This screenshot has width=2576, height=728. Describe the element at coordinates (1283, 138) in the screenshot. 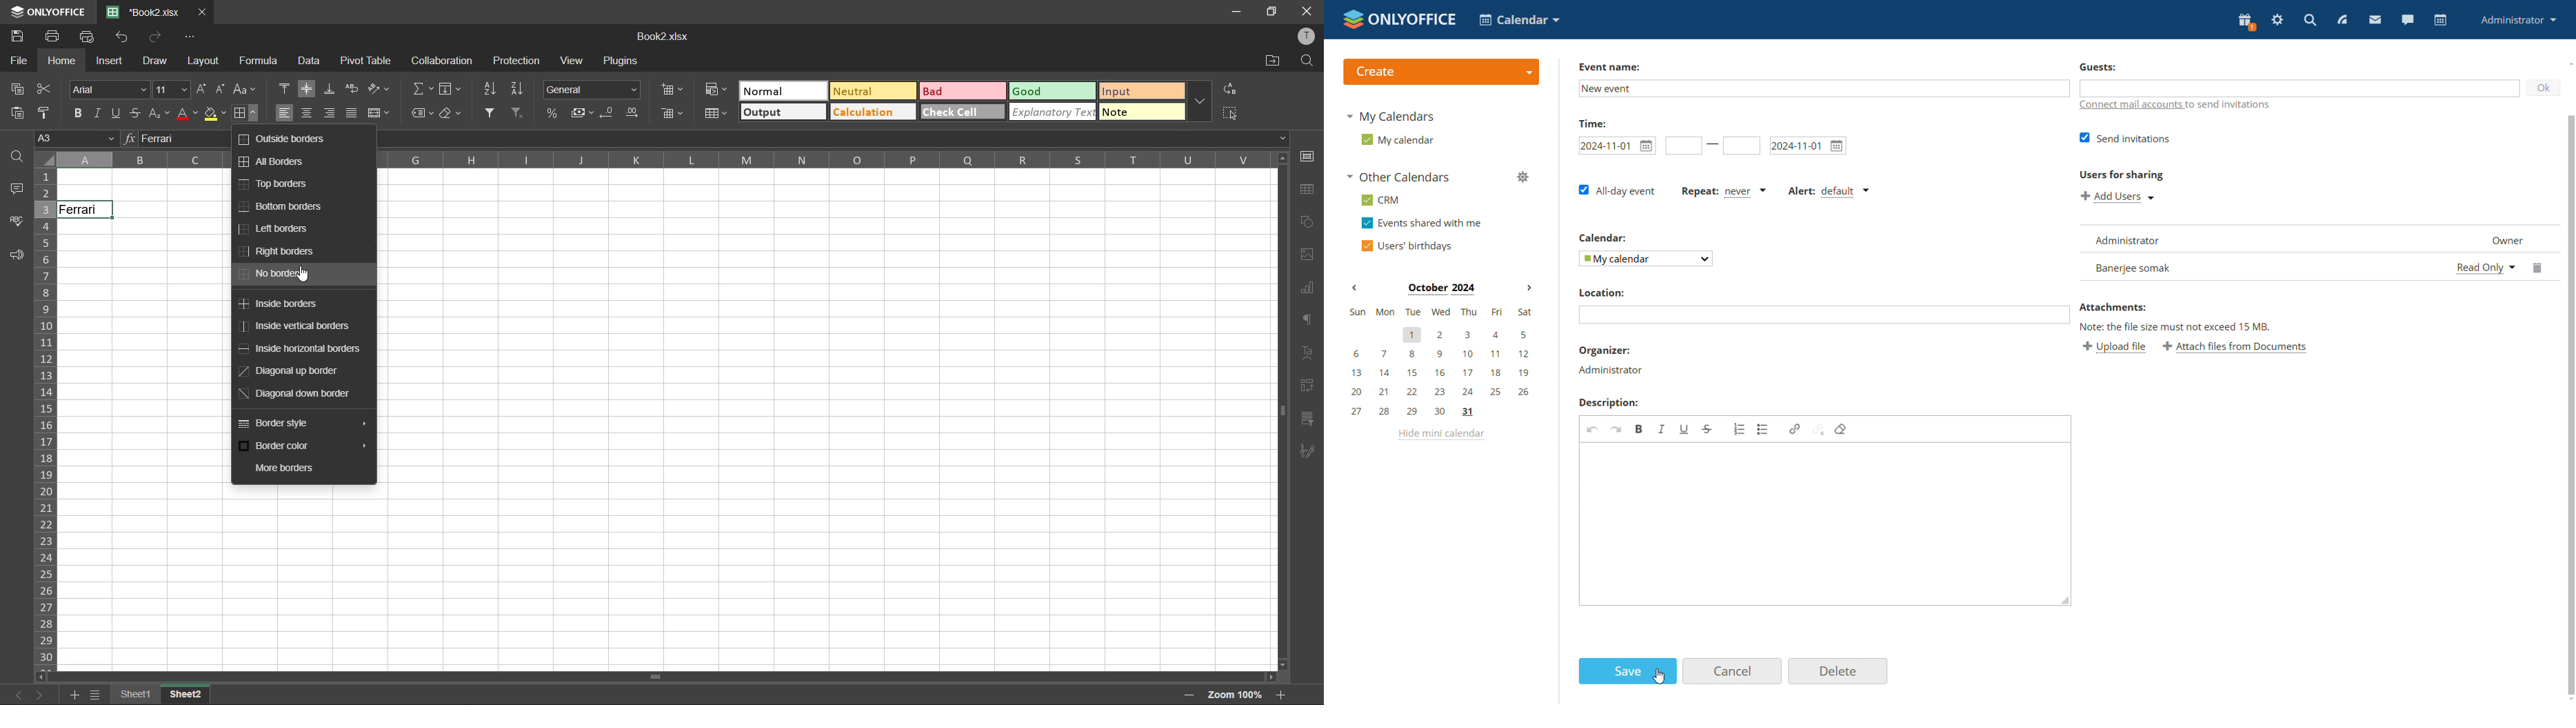

I see `Dropdown` at that location.